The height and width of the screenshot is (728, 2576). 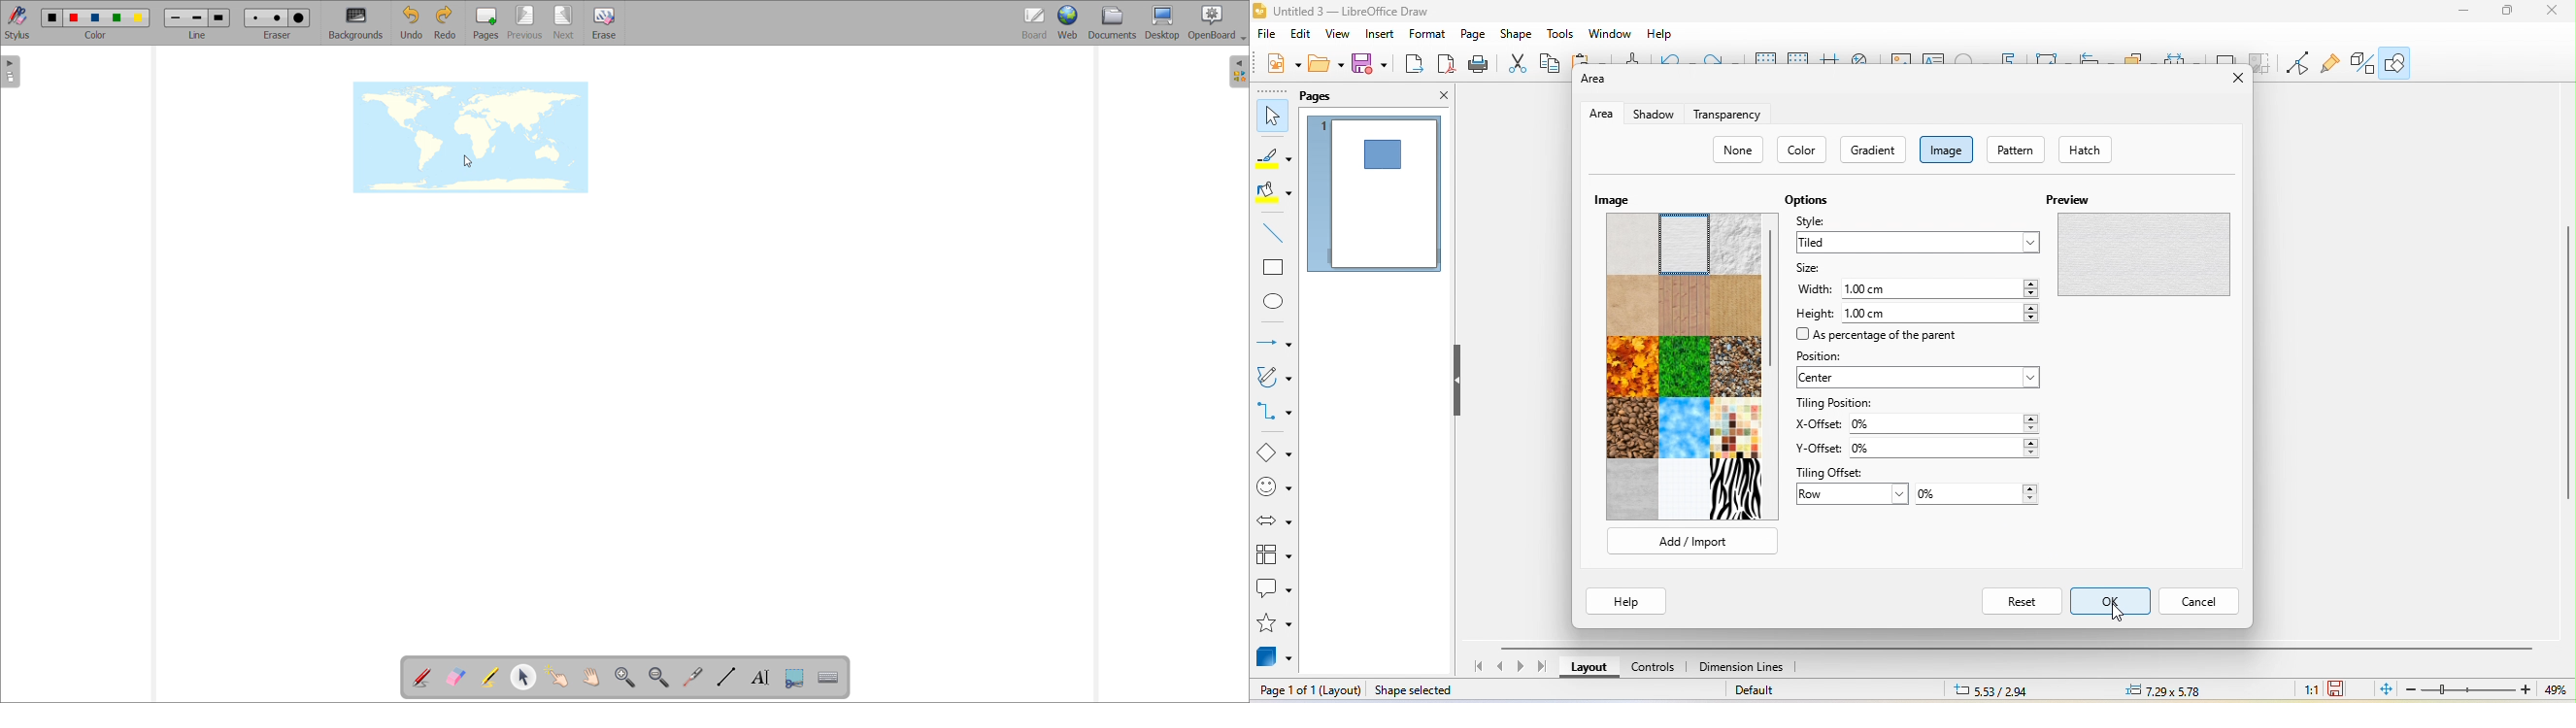 What do you see at coordinates (1783, 690) in the screenshot?
I see `default` at bounding box center [1783, 690].